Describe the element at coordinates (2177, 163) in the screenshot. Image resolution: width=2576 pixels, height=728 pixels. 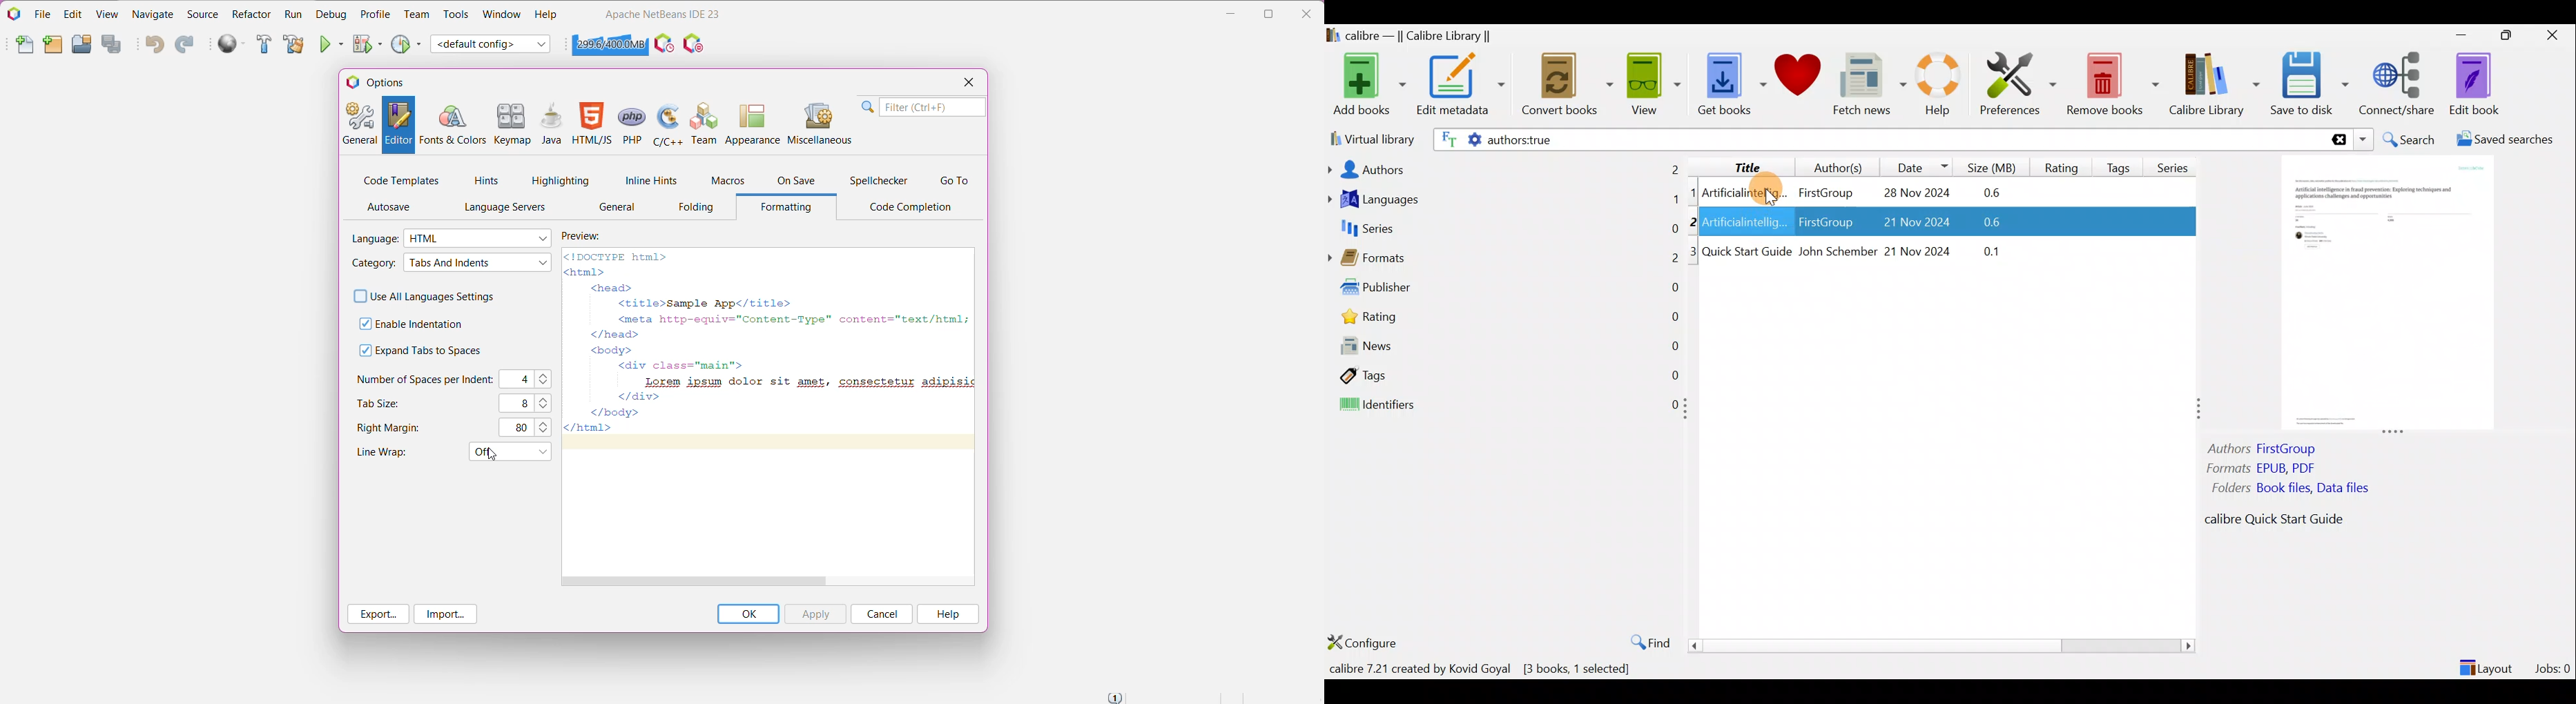
I see `Series` at that location.